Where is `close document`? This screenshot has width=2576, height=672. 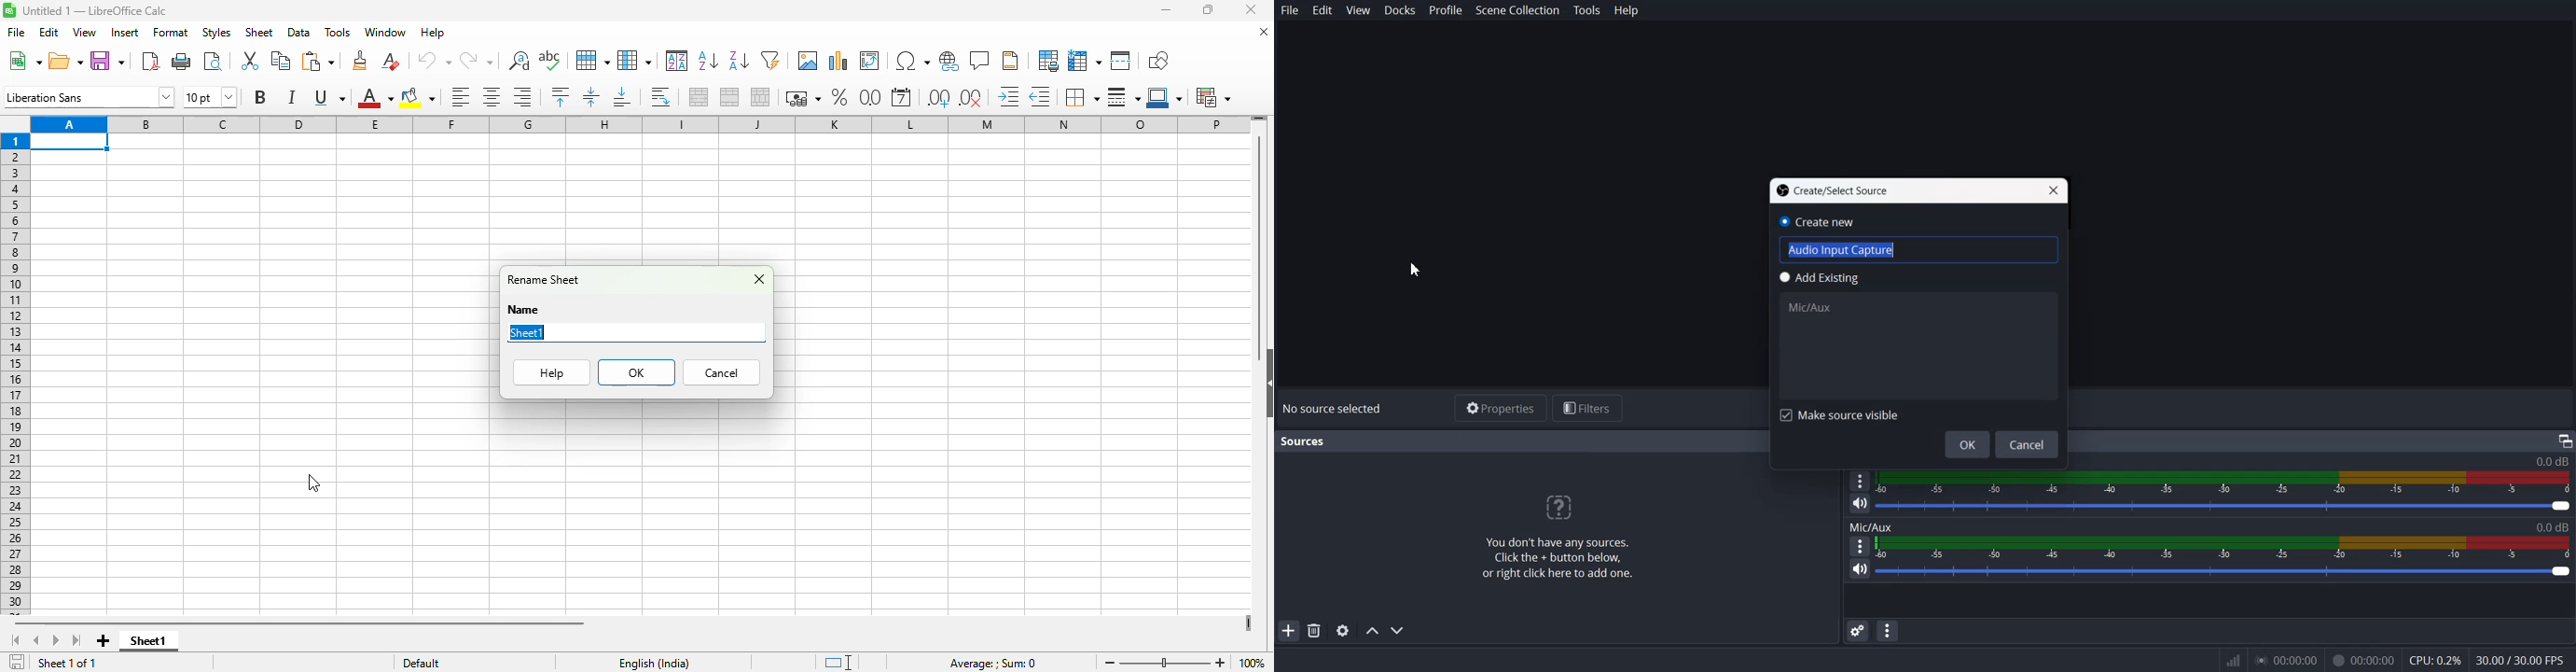 close document is located at coordinates (1263, 32).